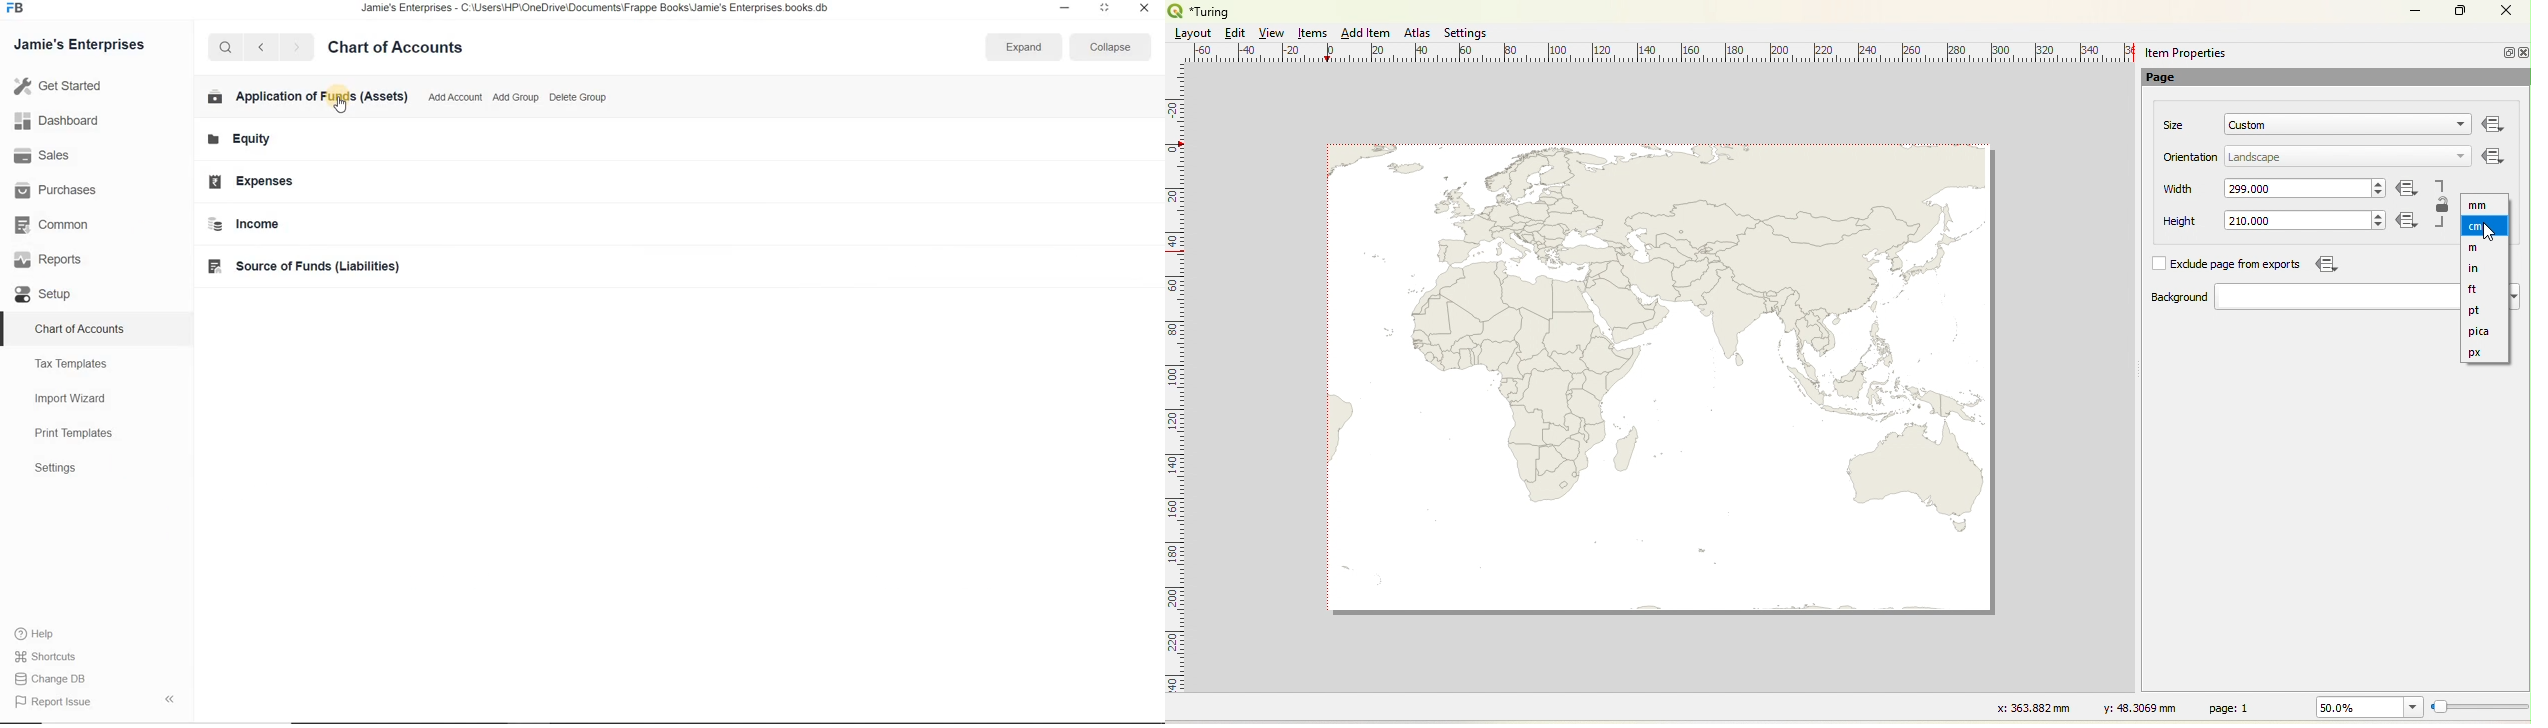 The image size is (2548, 728). I want to click on , so click(2250, 221).